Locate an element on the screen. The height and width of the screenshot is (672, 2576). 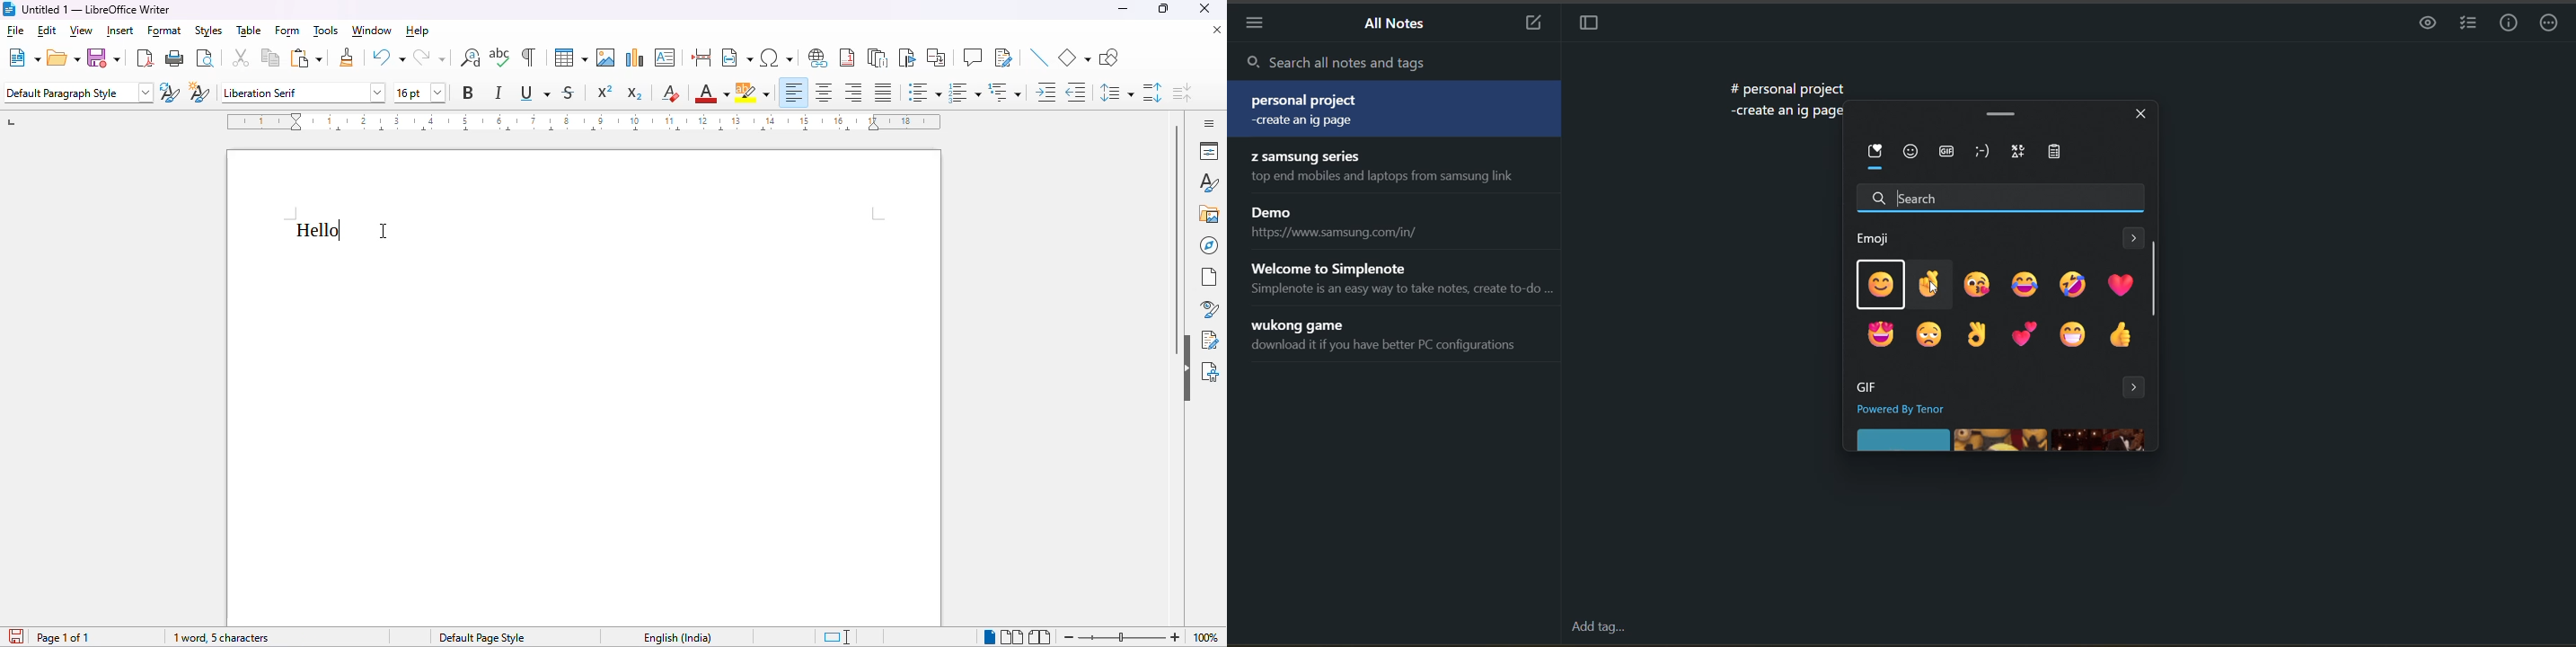
font size is located at coordinates (418, 93).